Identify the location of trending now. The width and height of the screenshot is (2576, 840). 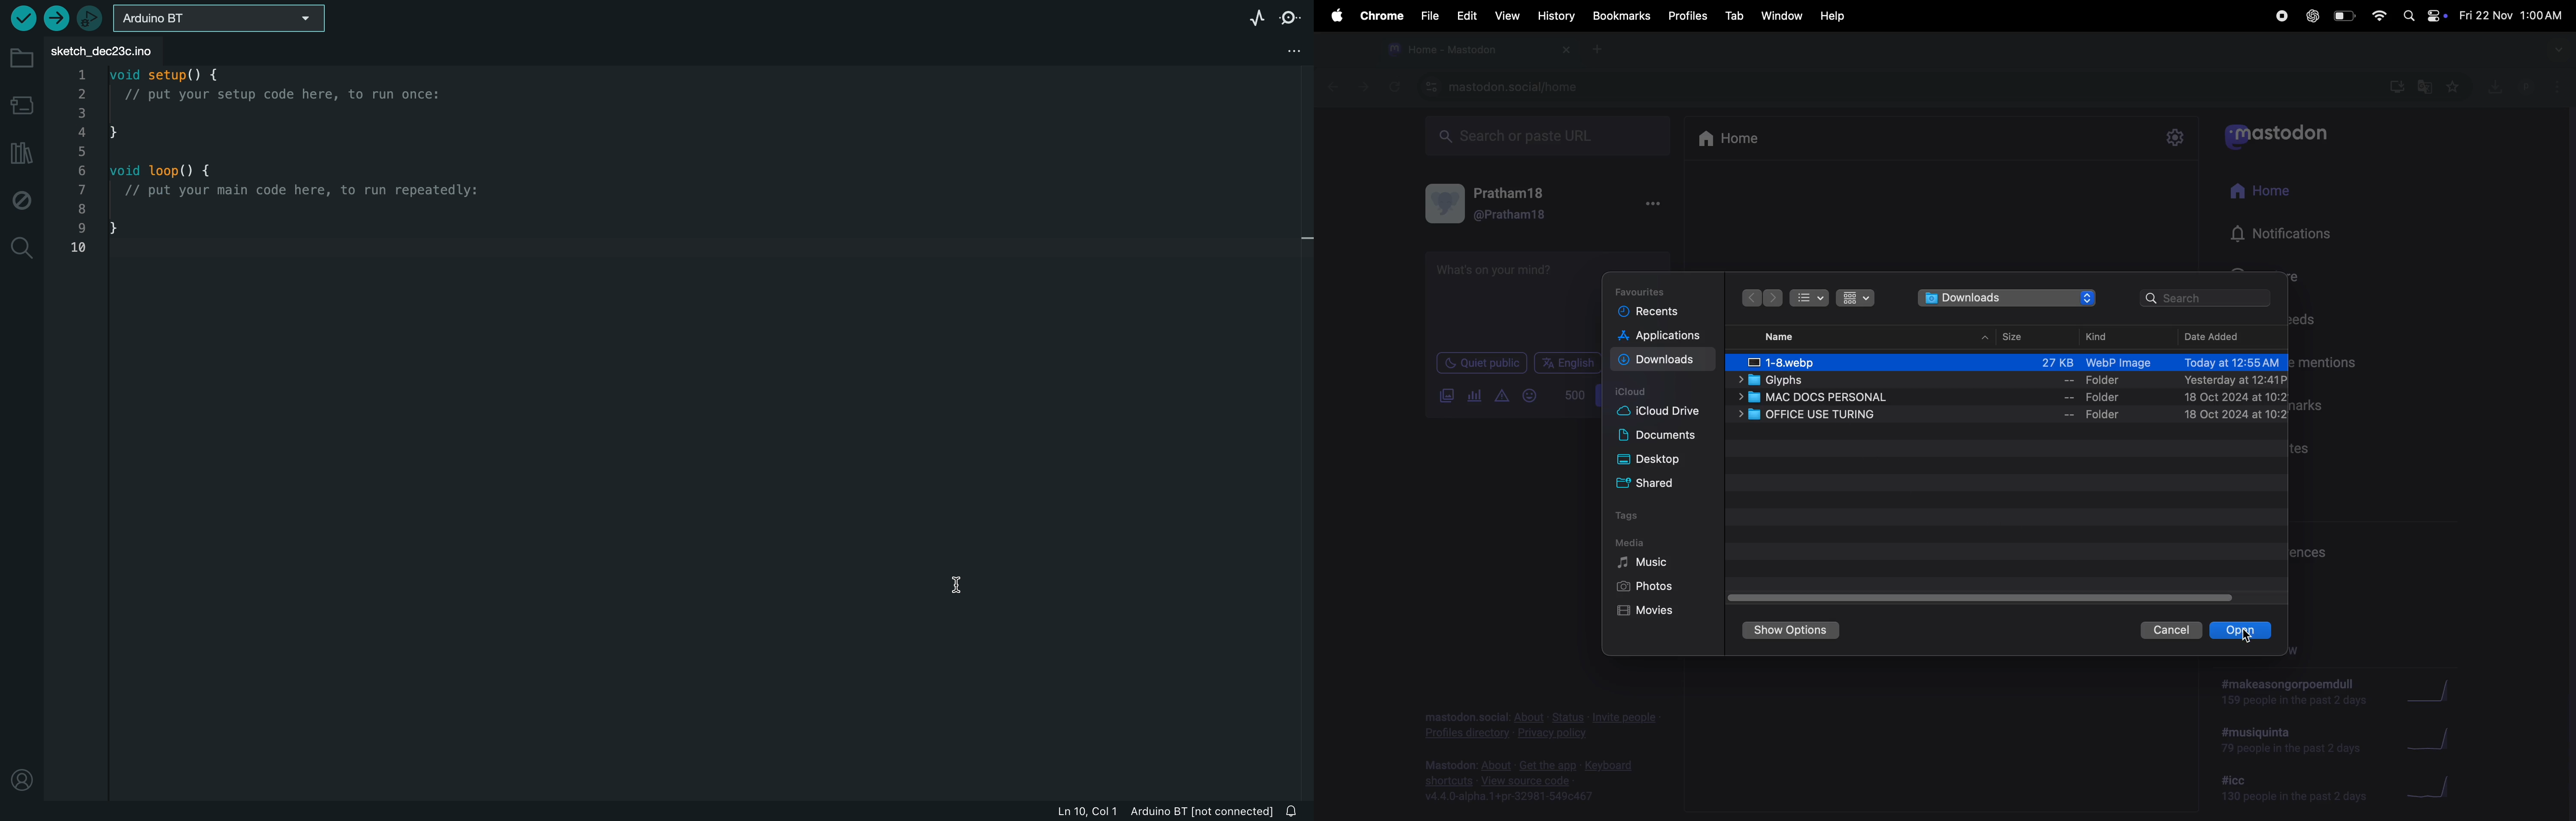
(2295, 696).